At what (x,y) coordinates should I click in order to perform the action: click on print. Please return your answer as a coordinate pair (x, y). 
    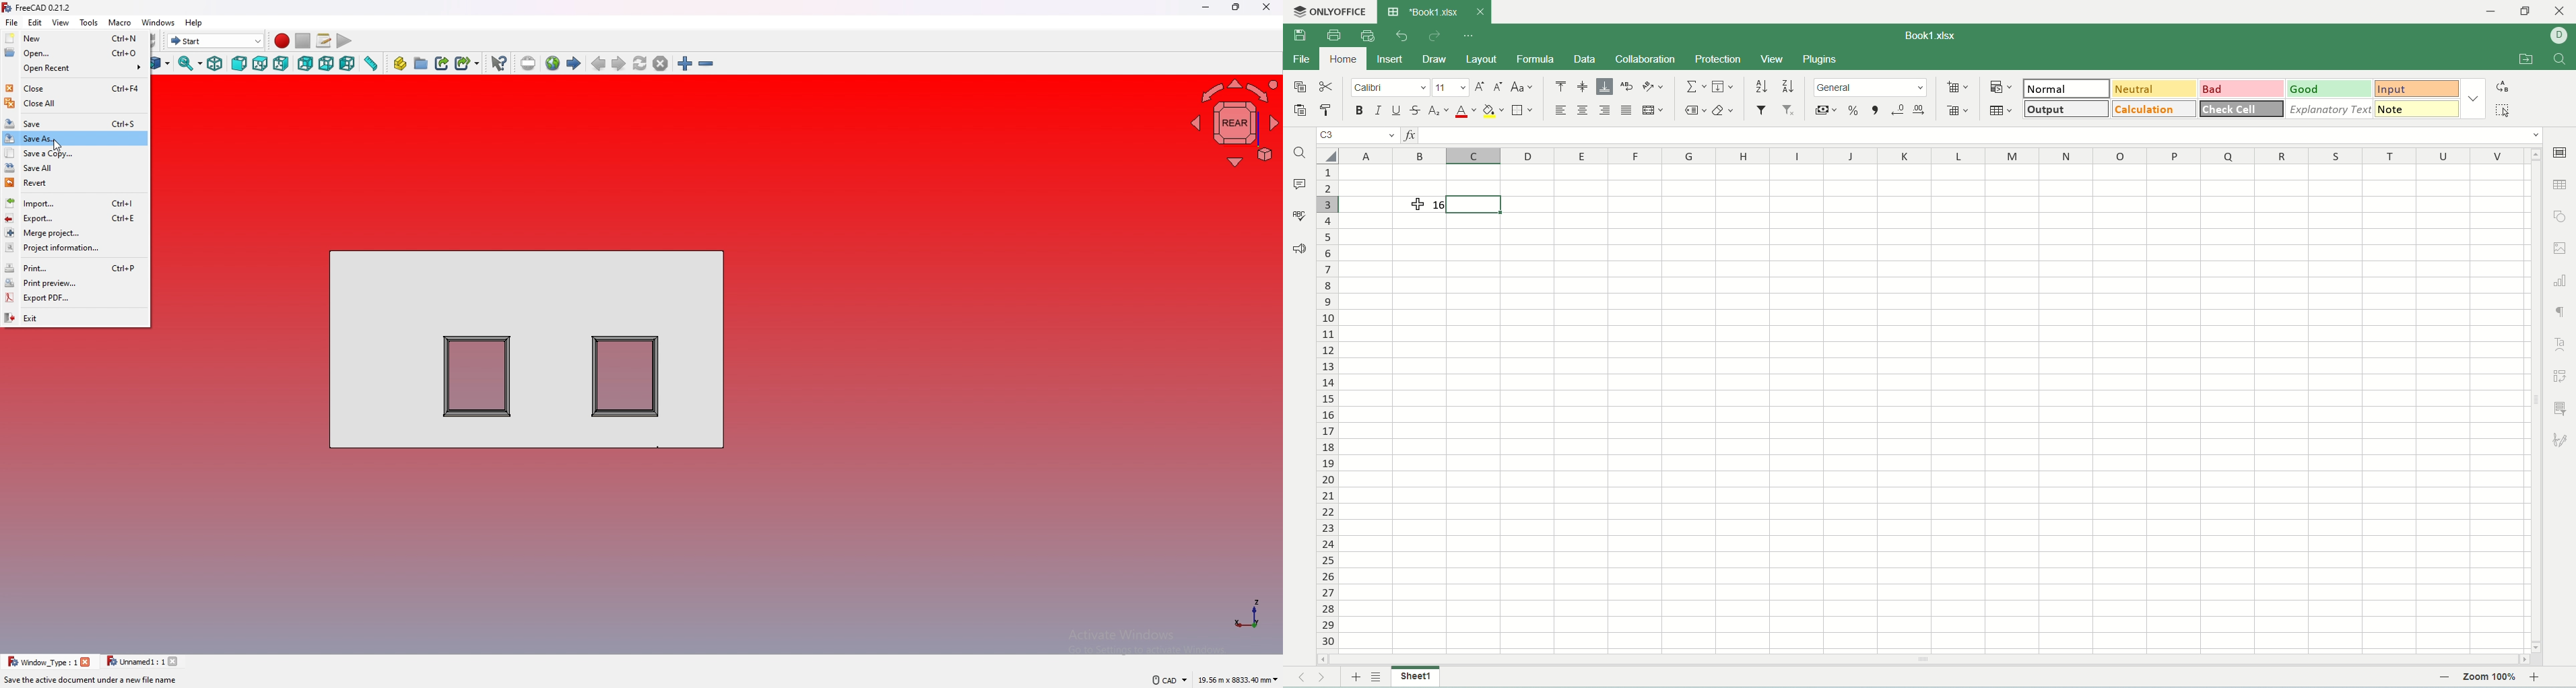
    Looking at the image, I should click on (1333, 34).